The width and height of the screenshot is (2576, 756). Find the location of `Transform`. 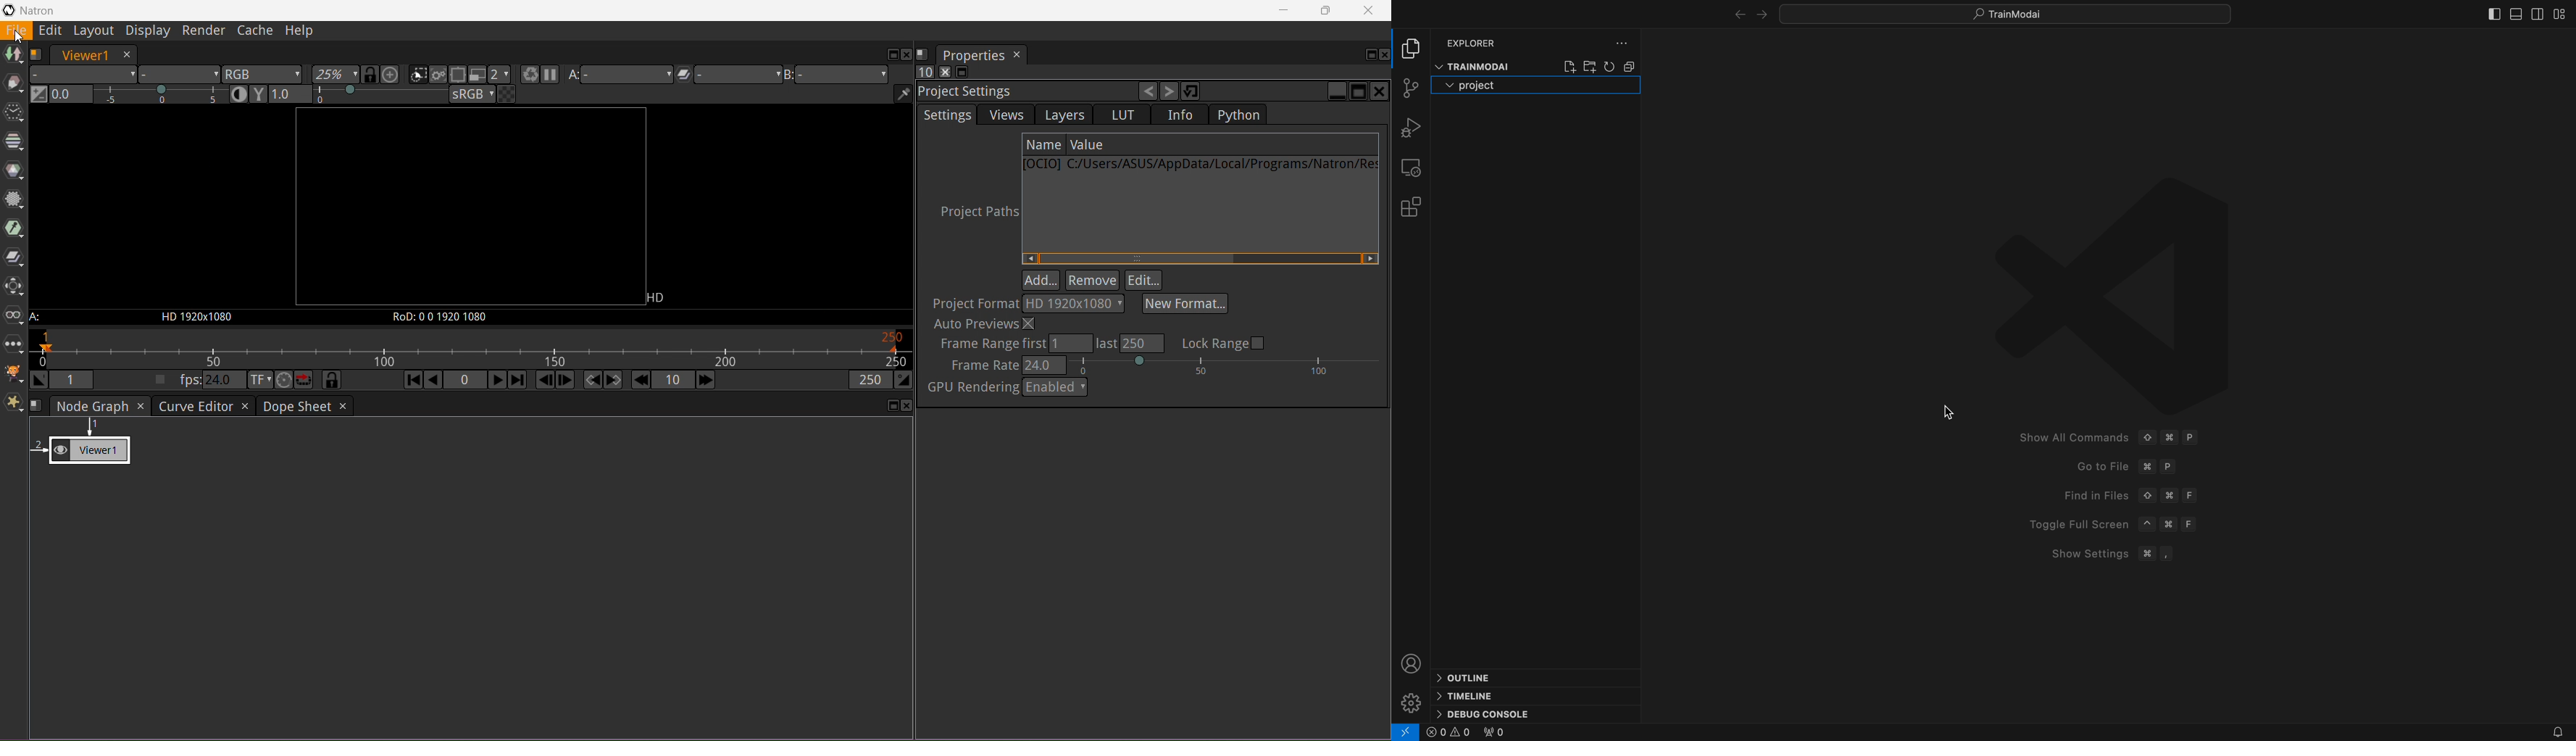

Transform is located at coordinates (14, 287).